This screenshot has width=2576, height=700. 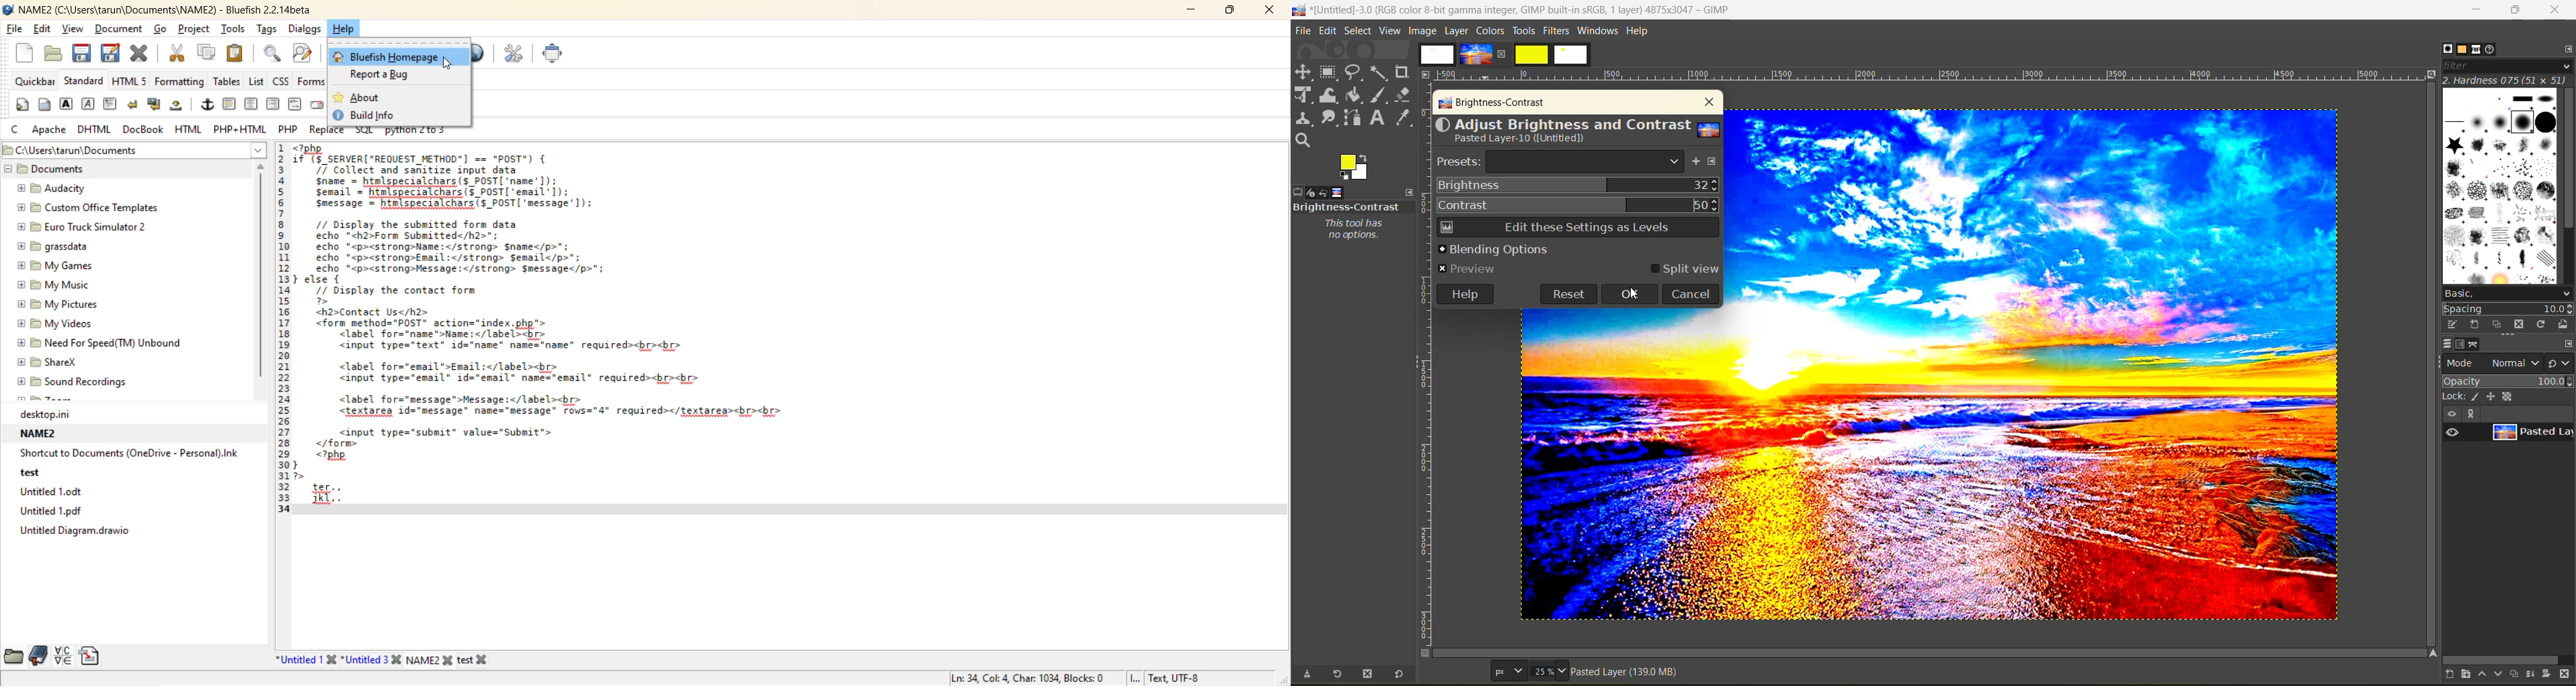 What do you see at coordinates (35, 475) in the screenshot?
I see `test` at bounding box center [35, 475].